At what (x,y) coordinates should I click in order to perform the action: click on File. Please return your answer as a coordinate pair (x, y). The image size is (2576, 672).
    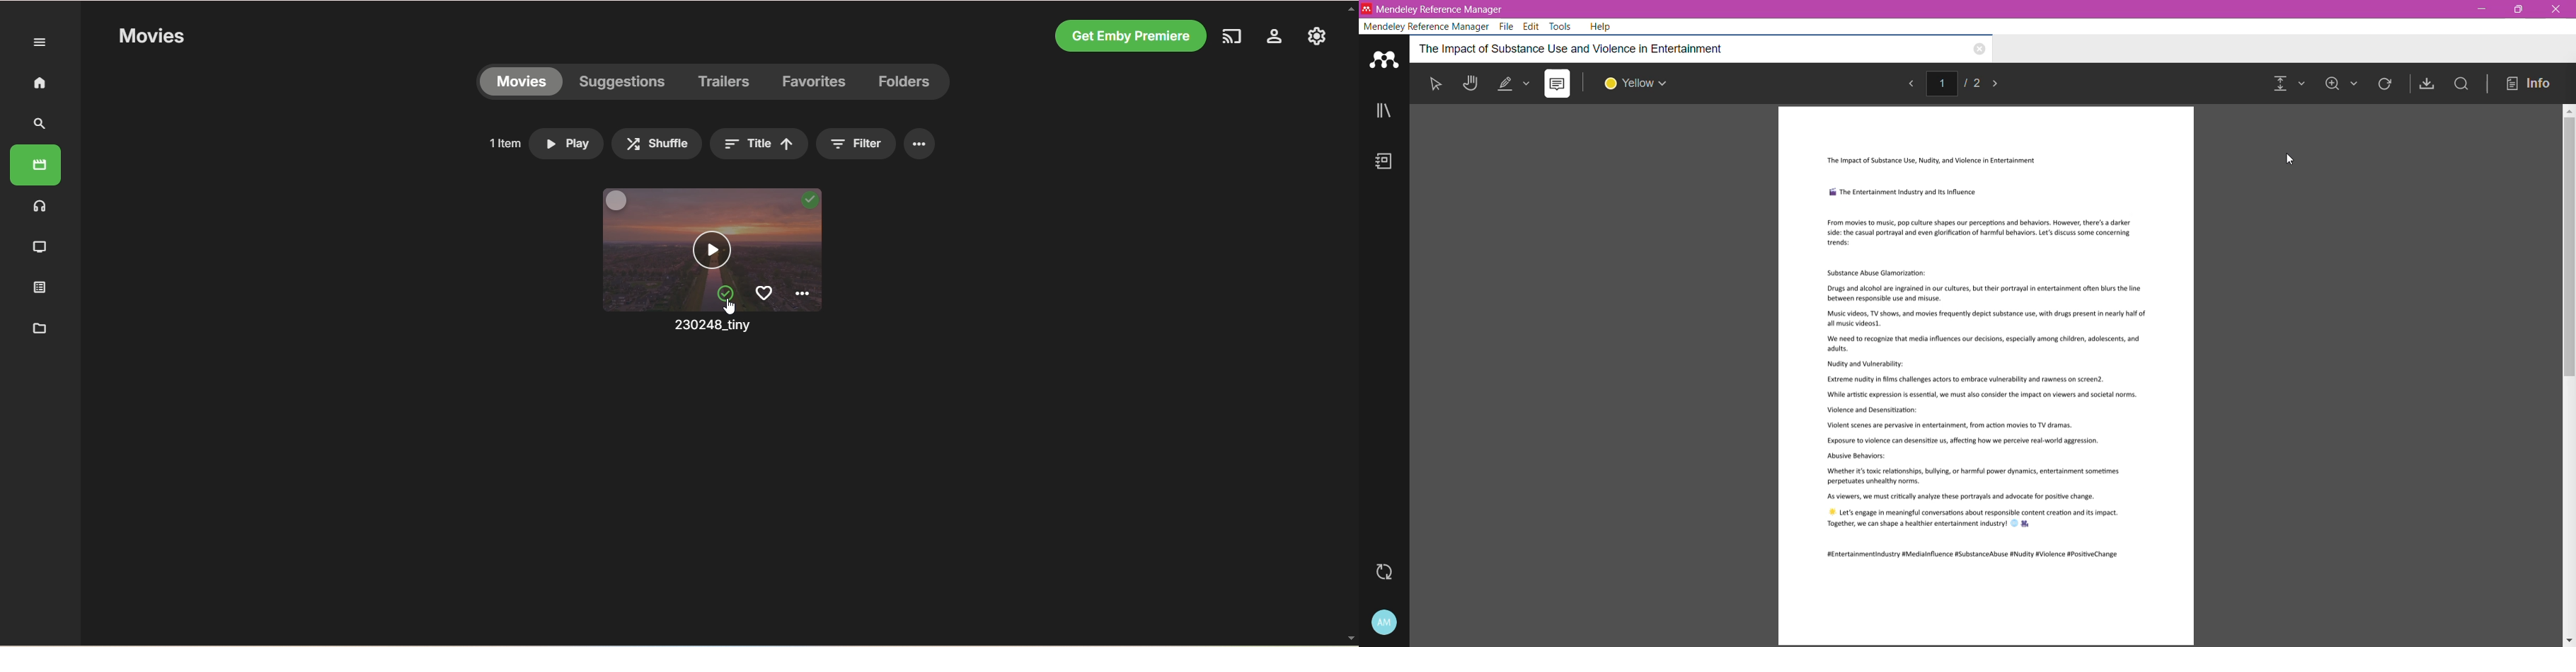
    Looking at the image, I should click on (1508, 27).